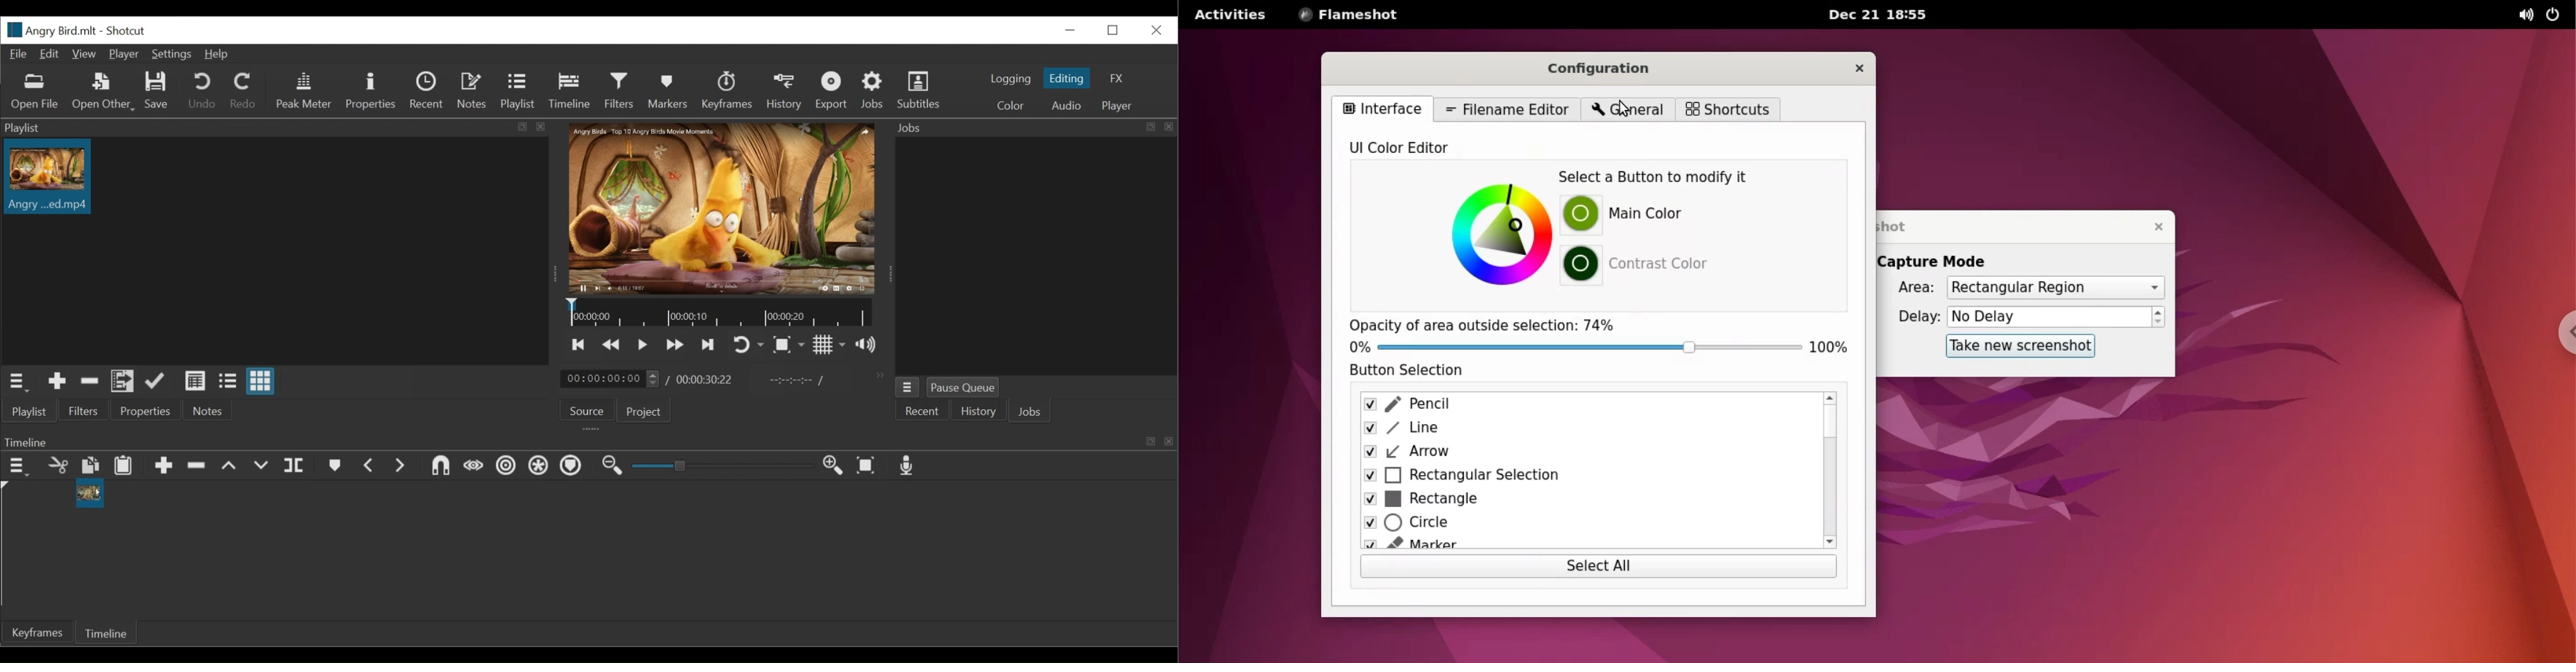  Describe the element at coordinates (977, 411) in the screenshot. I see `History` at that location.